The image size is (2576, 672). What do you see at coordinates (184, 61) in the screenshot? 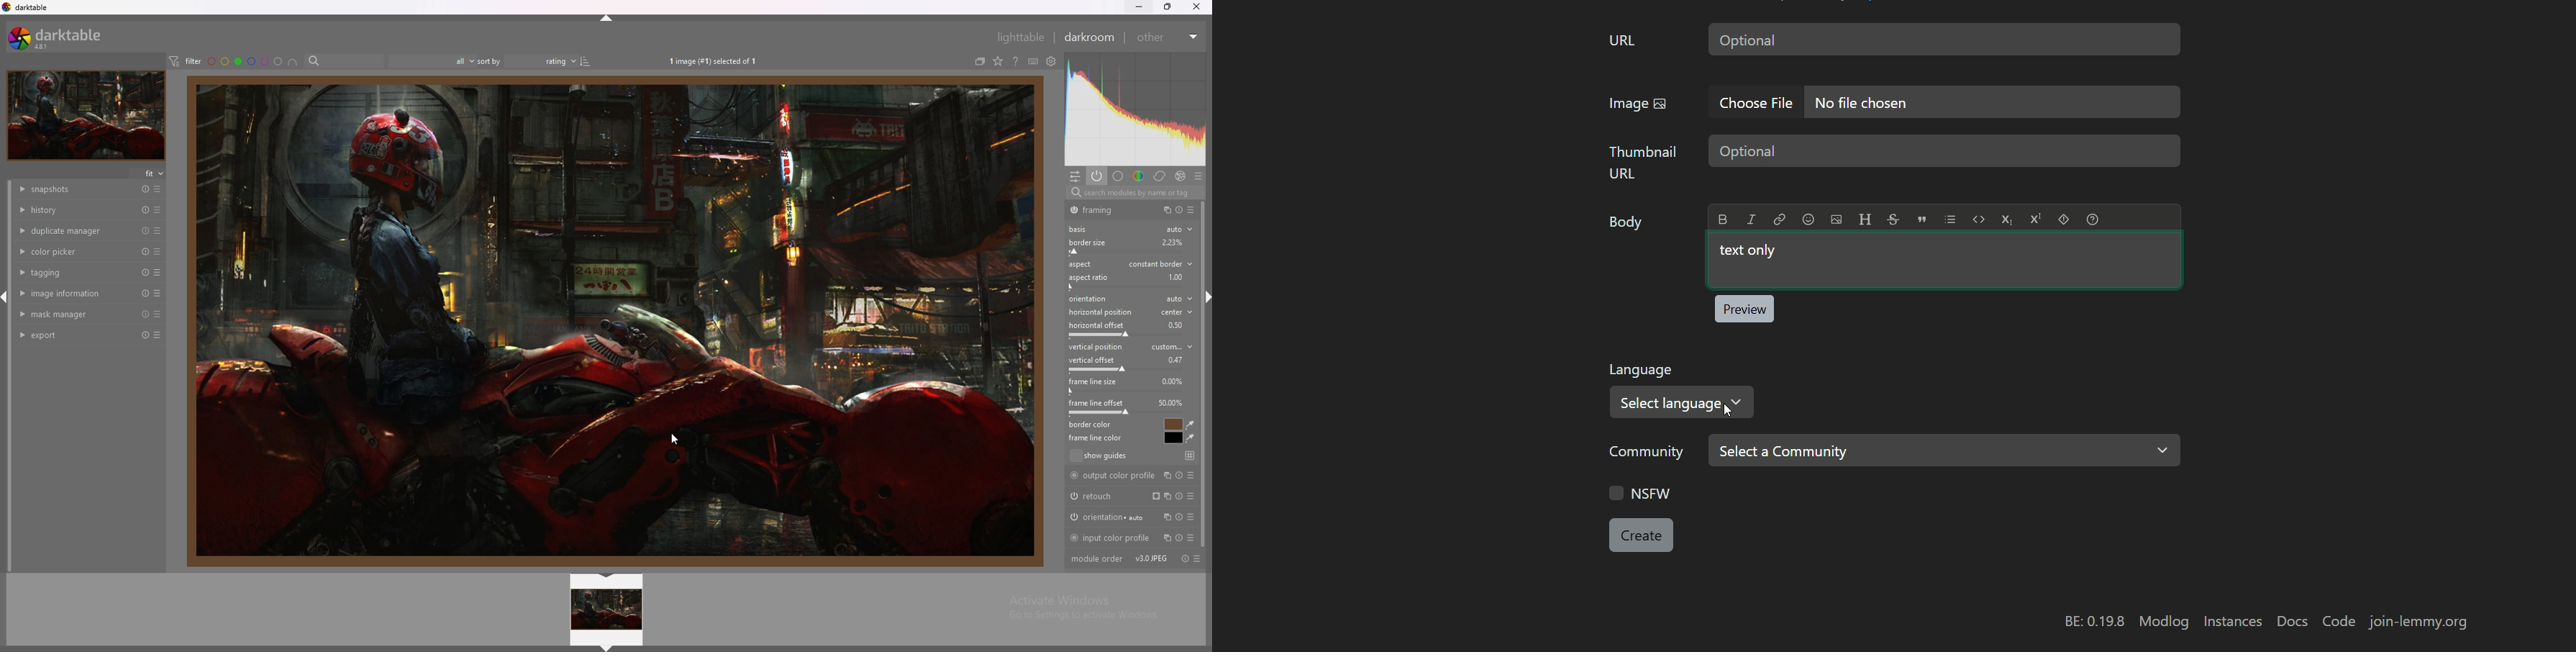
I see `filter` at bounding box center [184, 61].